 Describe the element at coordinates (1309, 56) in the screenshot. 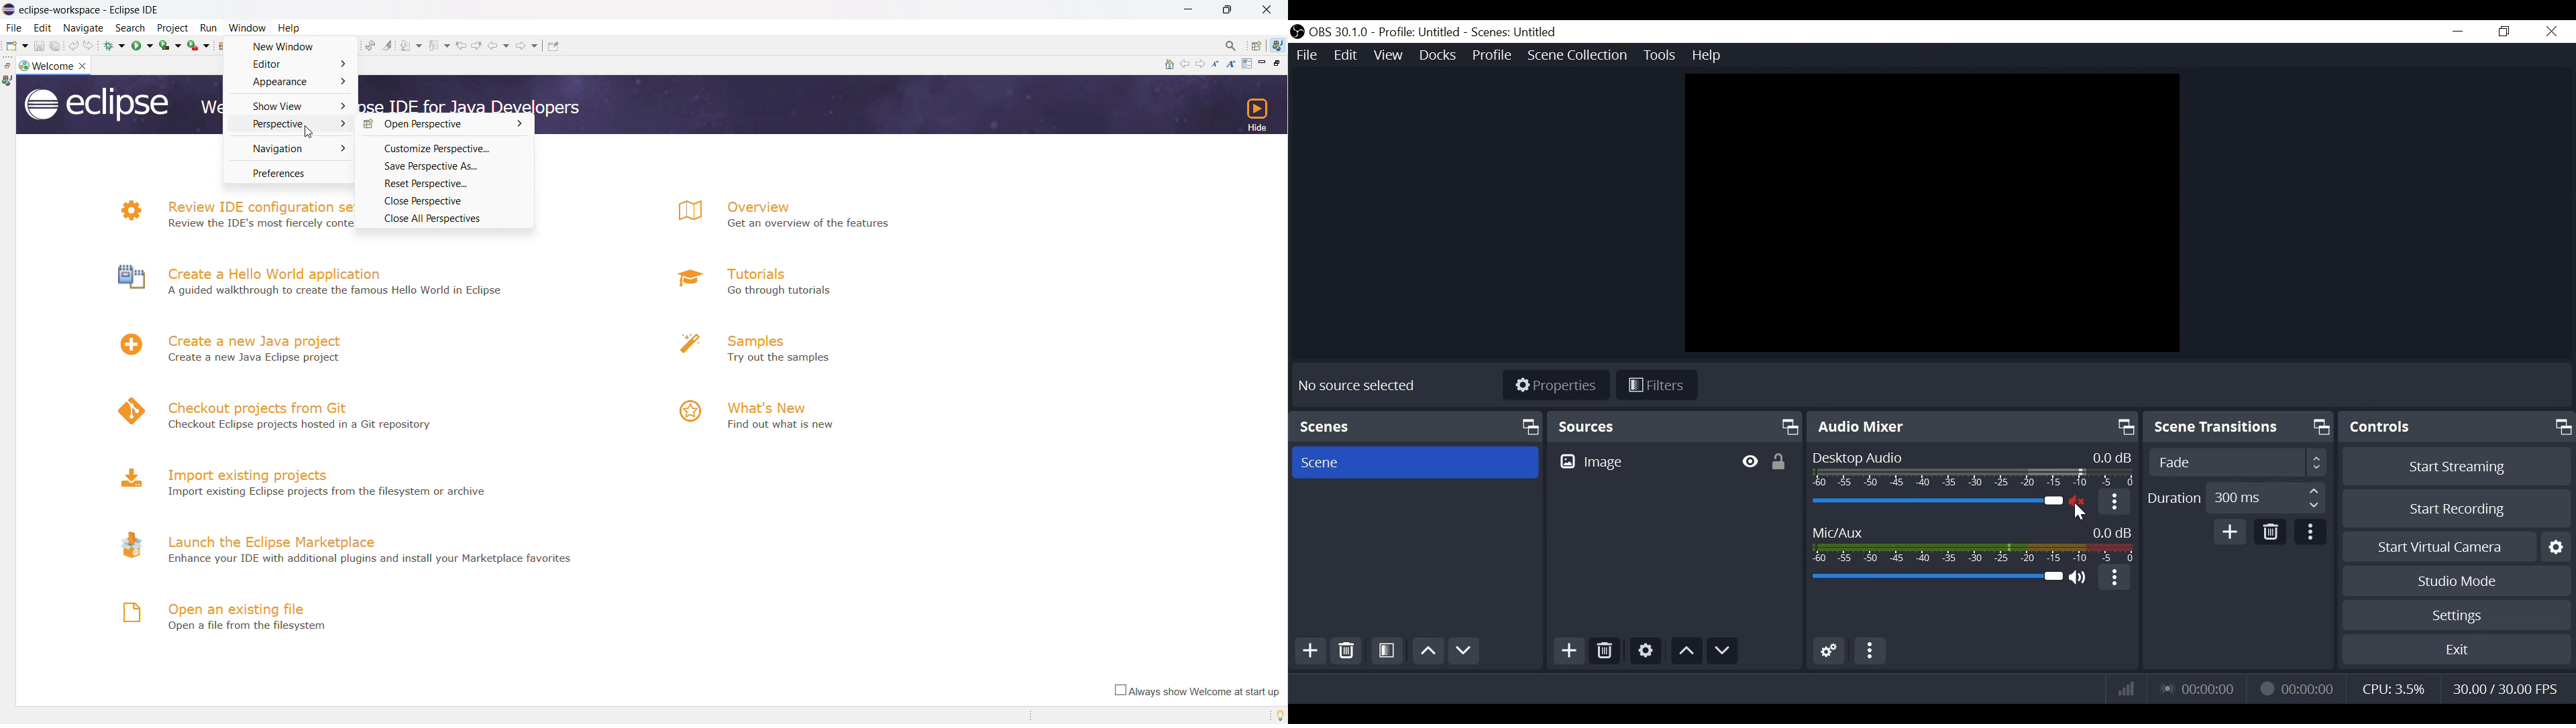

I see `File` at that location.